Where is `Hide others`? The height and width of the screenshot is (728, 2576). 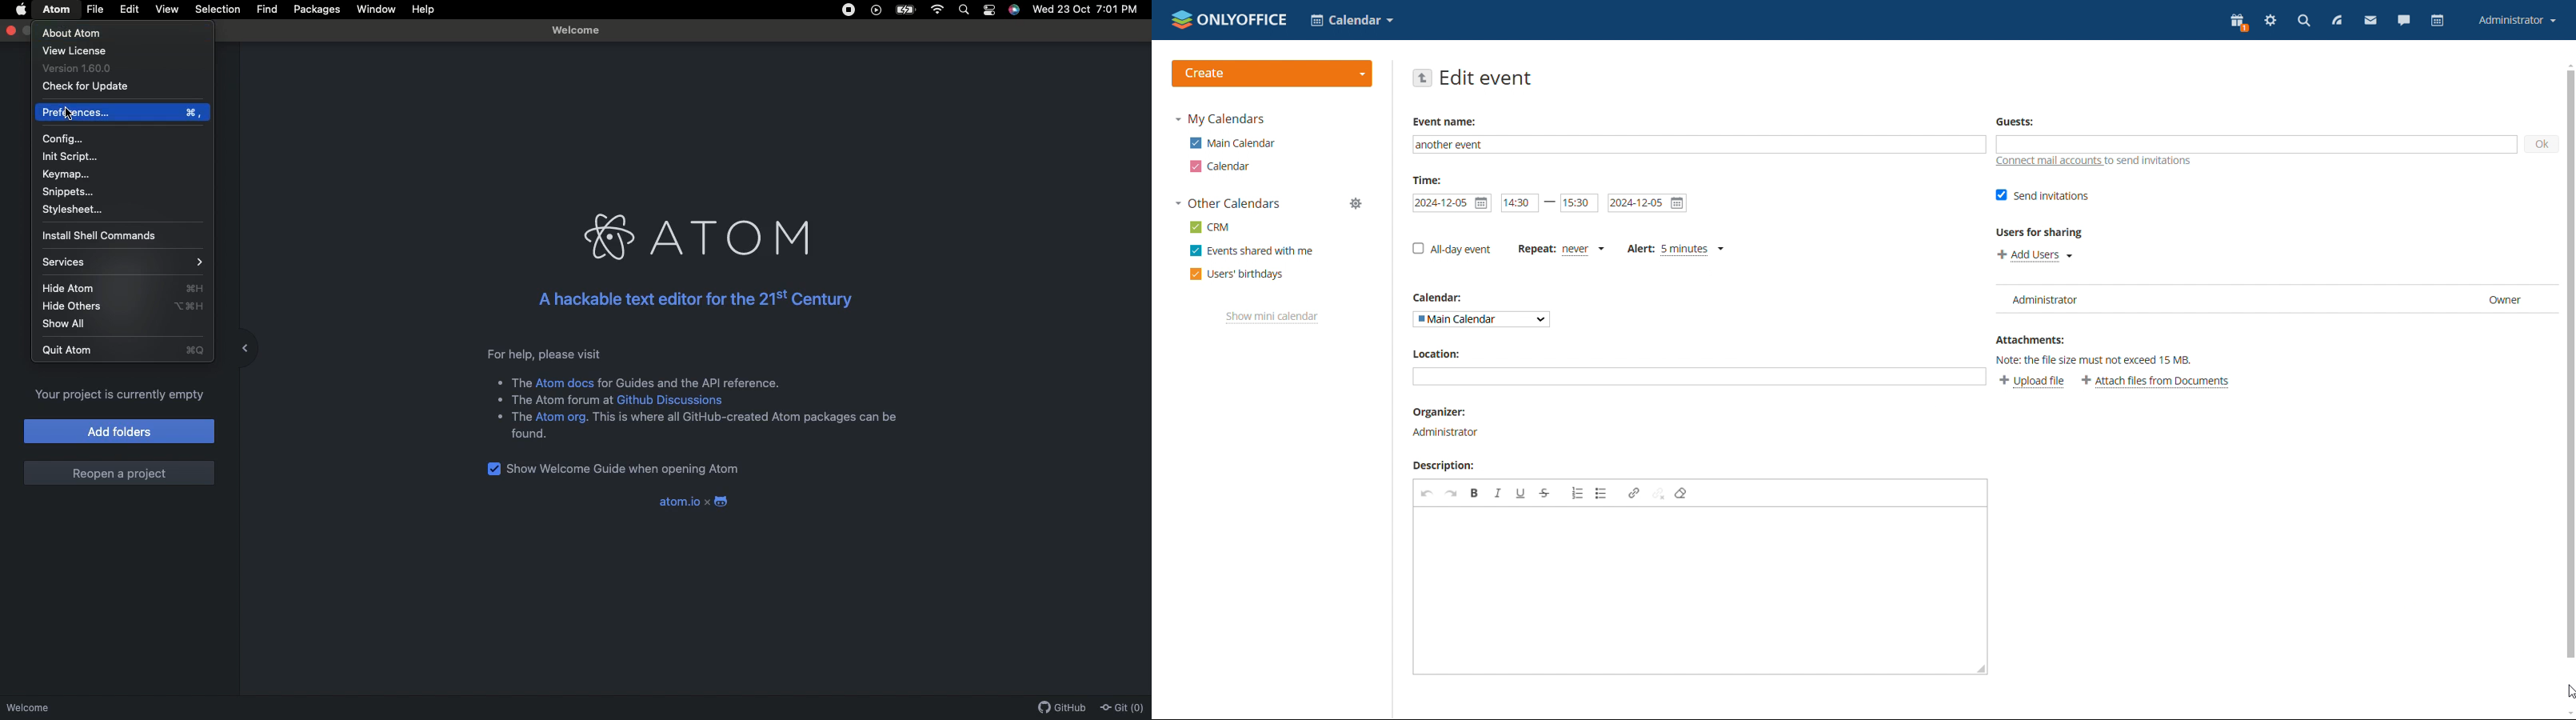 Hide others is located at coordinates (124, 306).